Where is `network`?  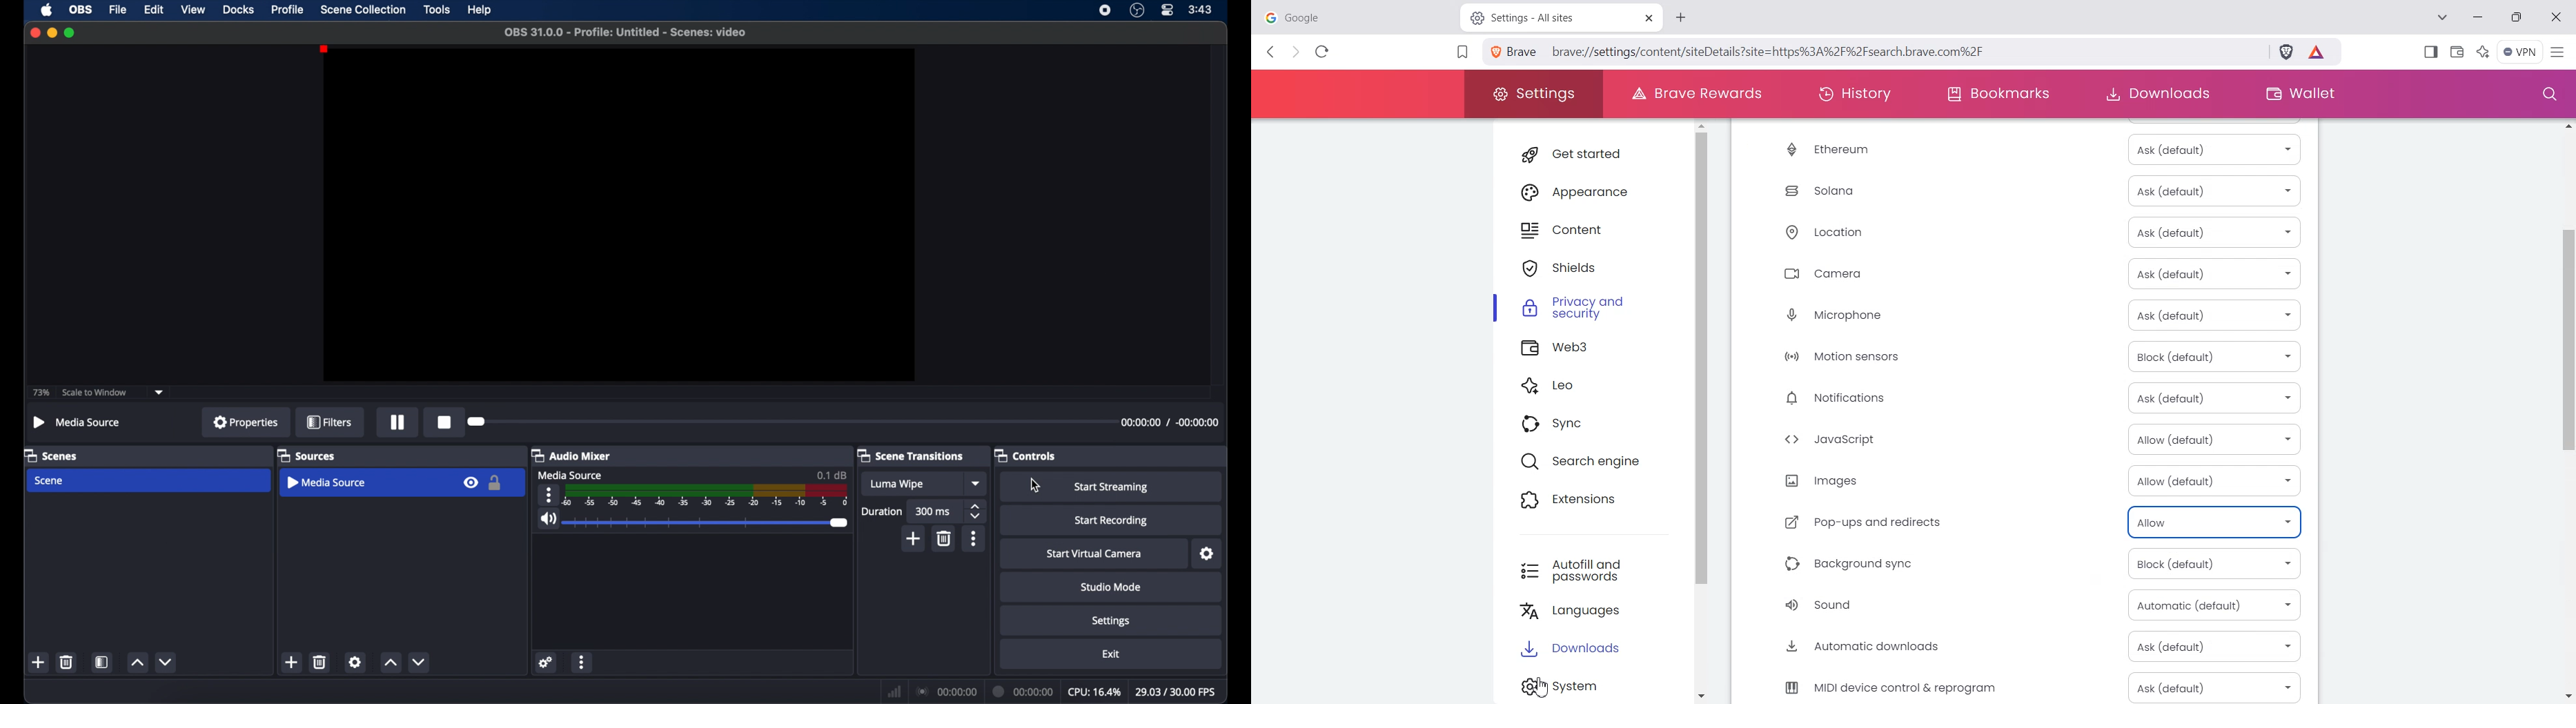
network is located at coordinates (895, 692).